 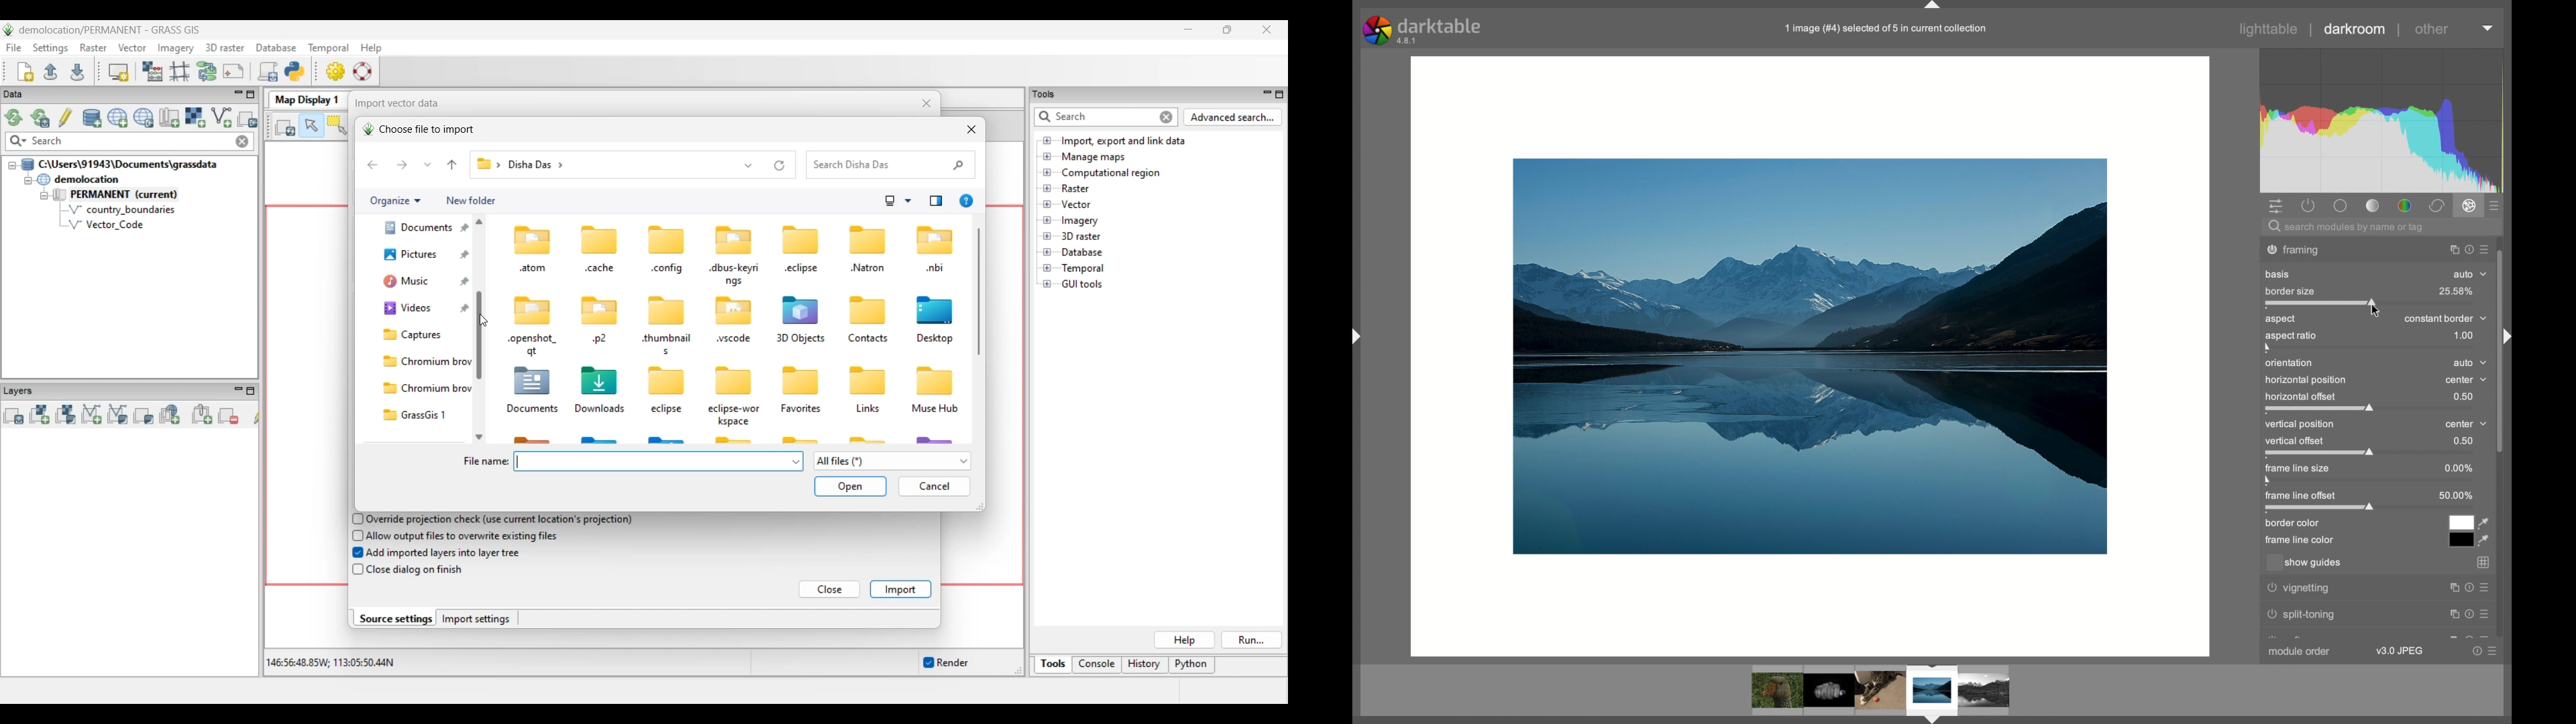 I want to click on histogram, so click(x=2382, y=119).